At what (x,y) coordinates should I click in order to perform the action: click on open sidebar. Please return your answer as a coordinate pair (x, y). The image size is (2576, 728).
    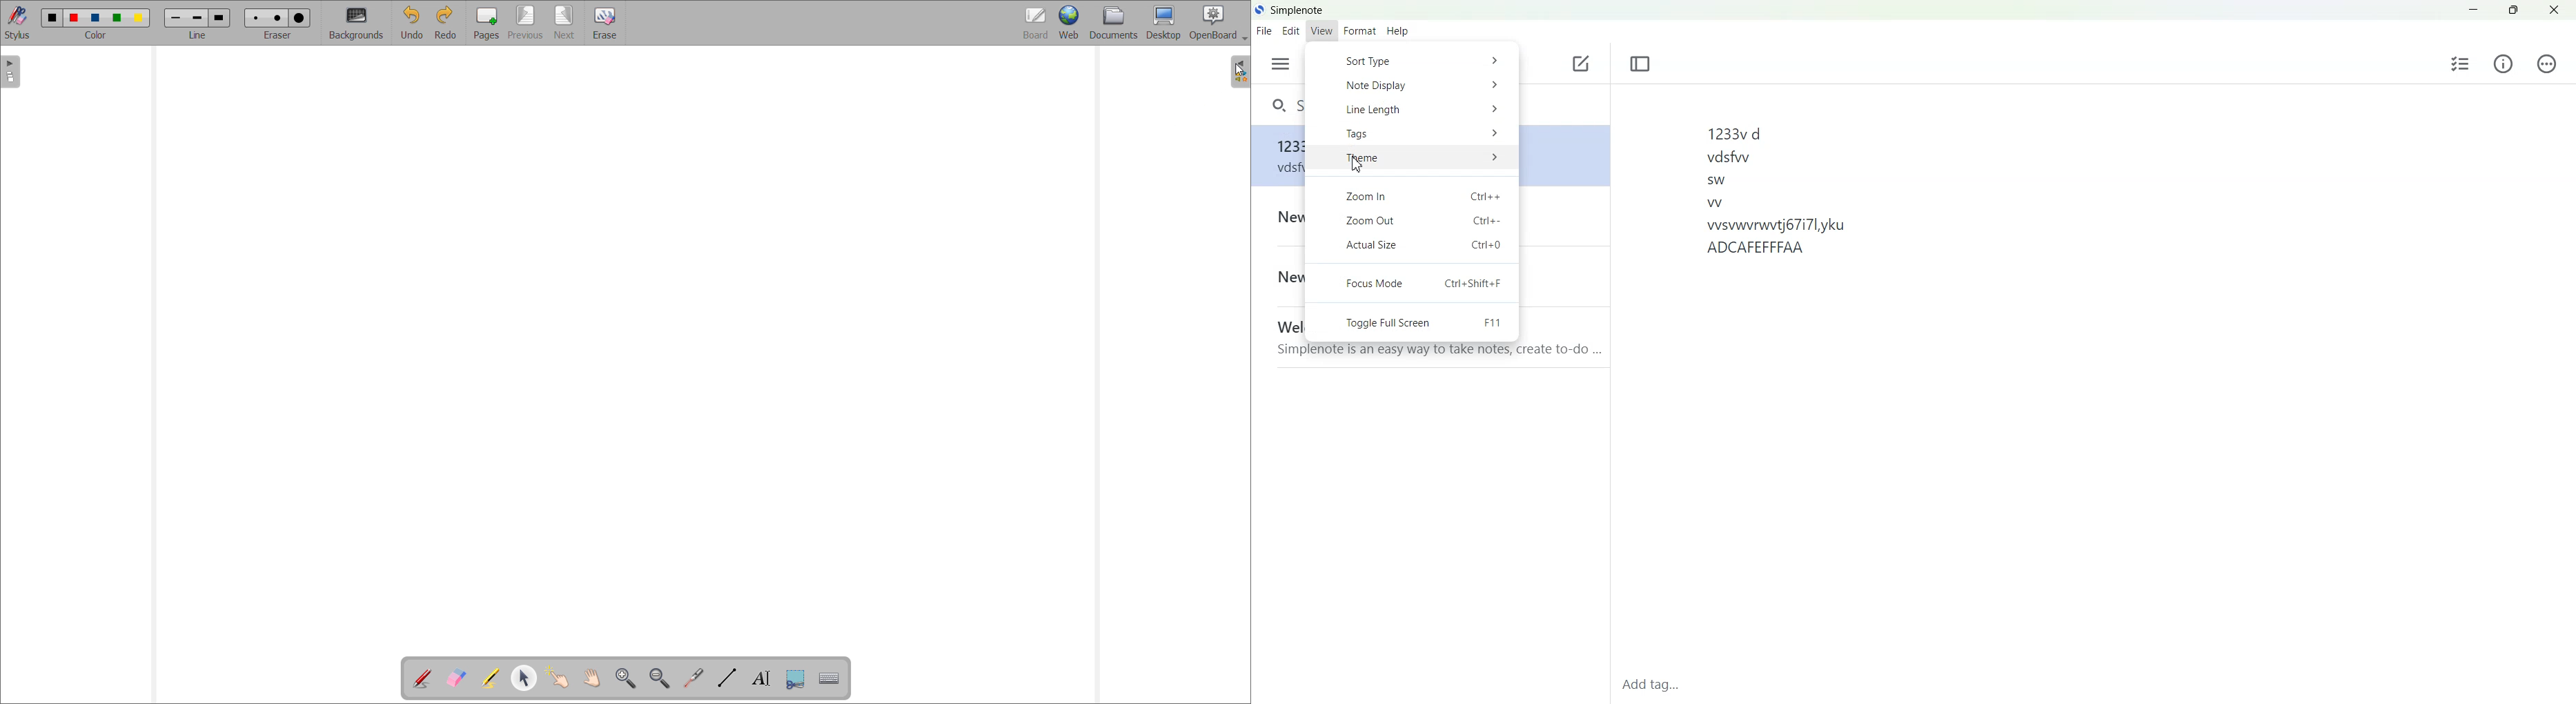
    Looking at the image, I should click on (1281, 63).